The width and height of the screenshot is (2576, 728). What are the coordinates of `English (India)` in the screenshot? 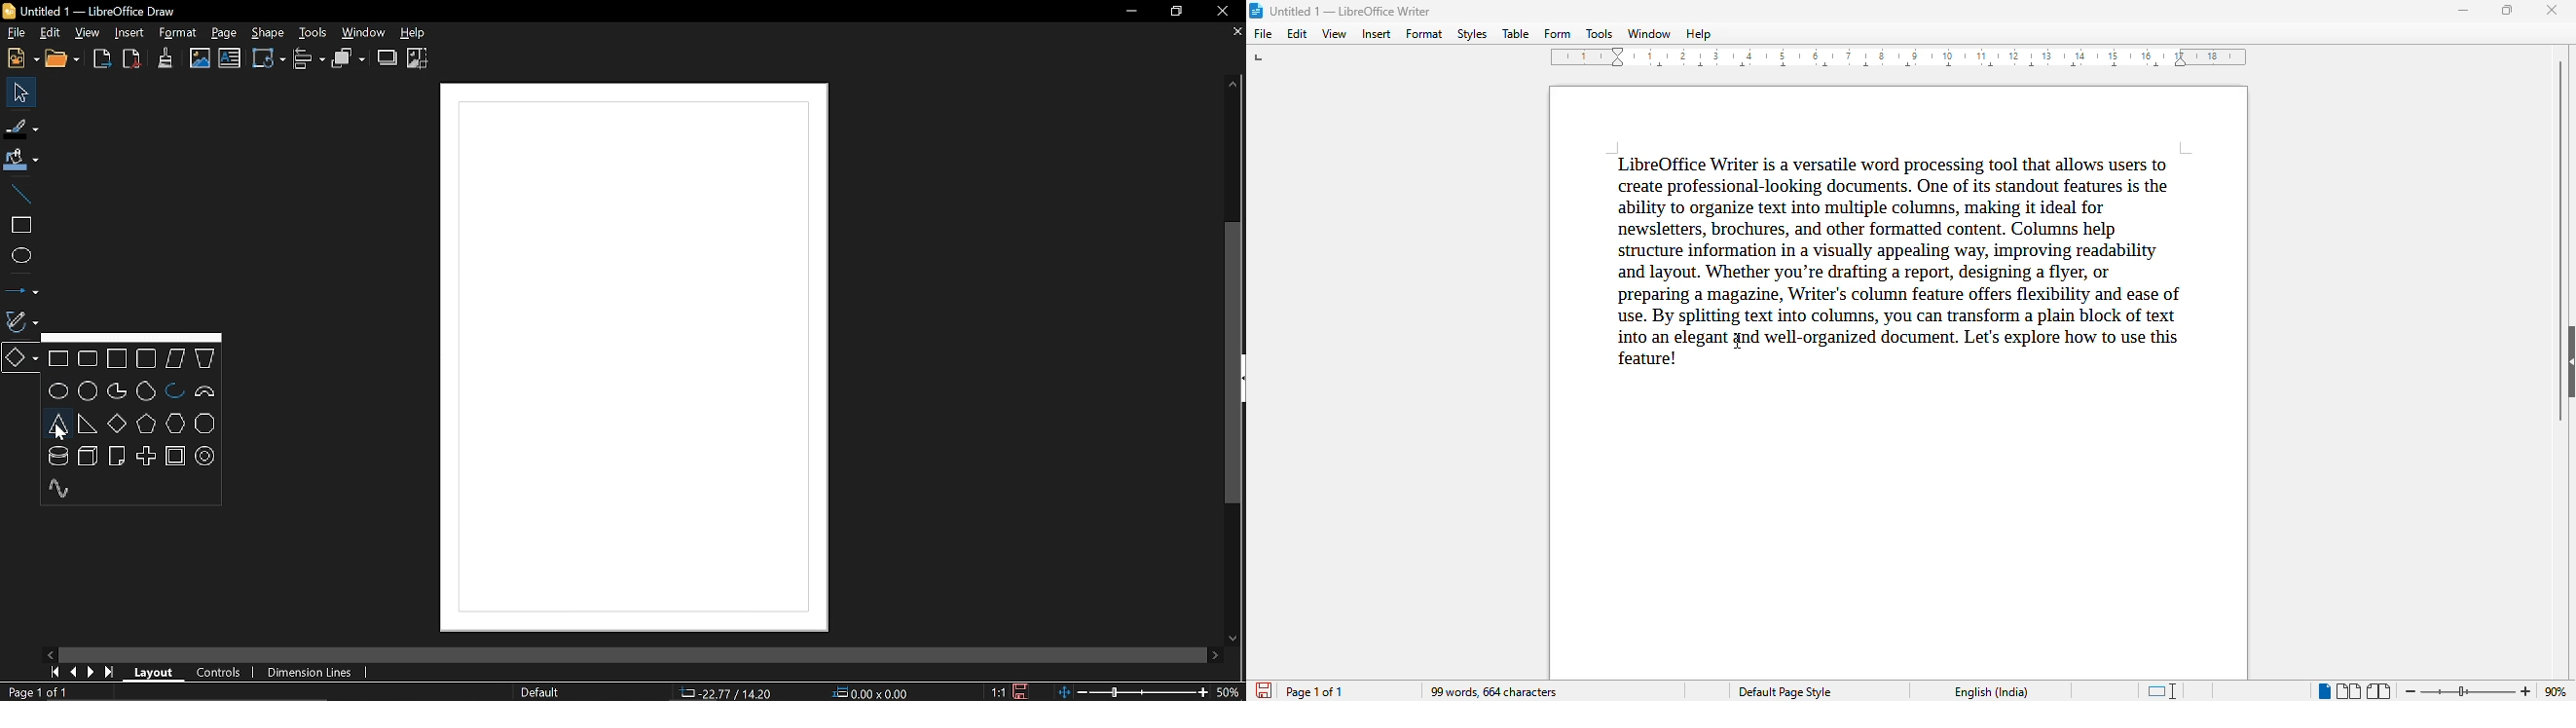 It's located at (1992, 692).